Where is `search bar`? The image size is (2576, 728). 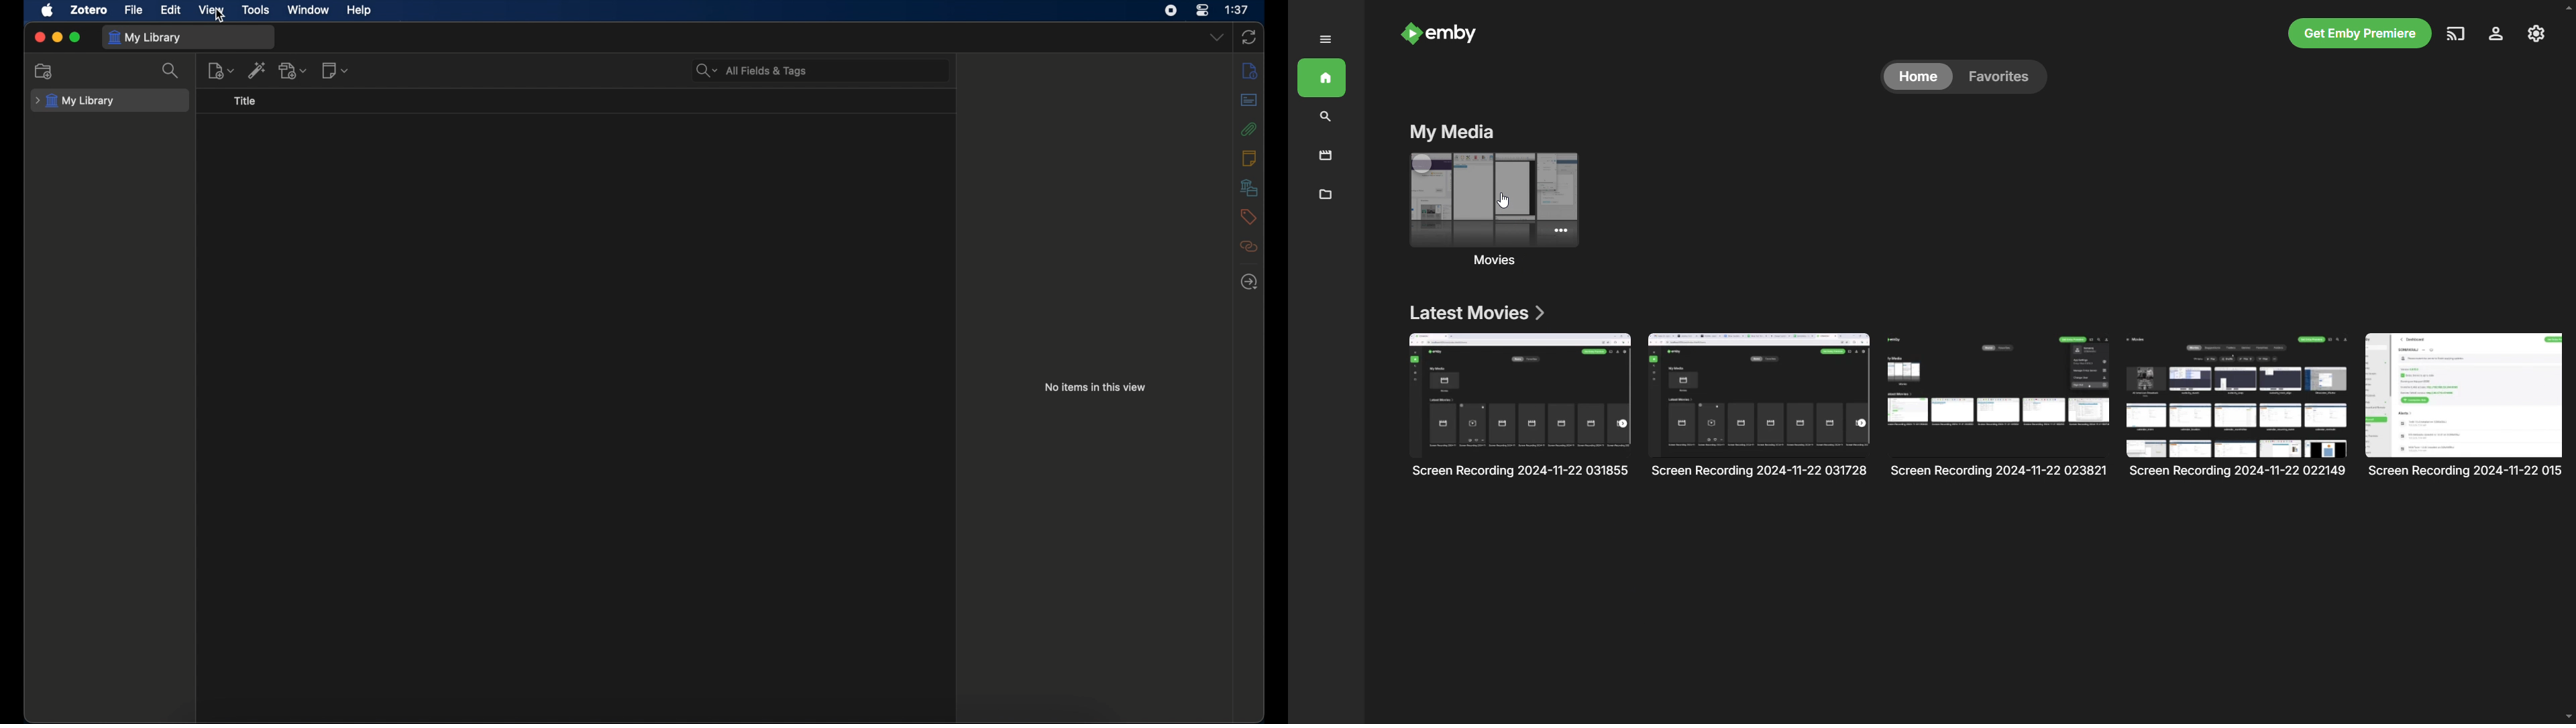
search bar is located at coordinates (752, 70).